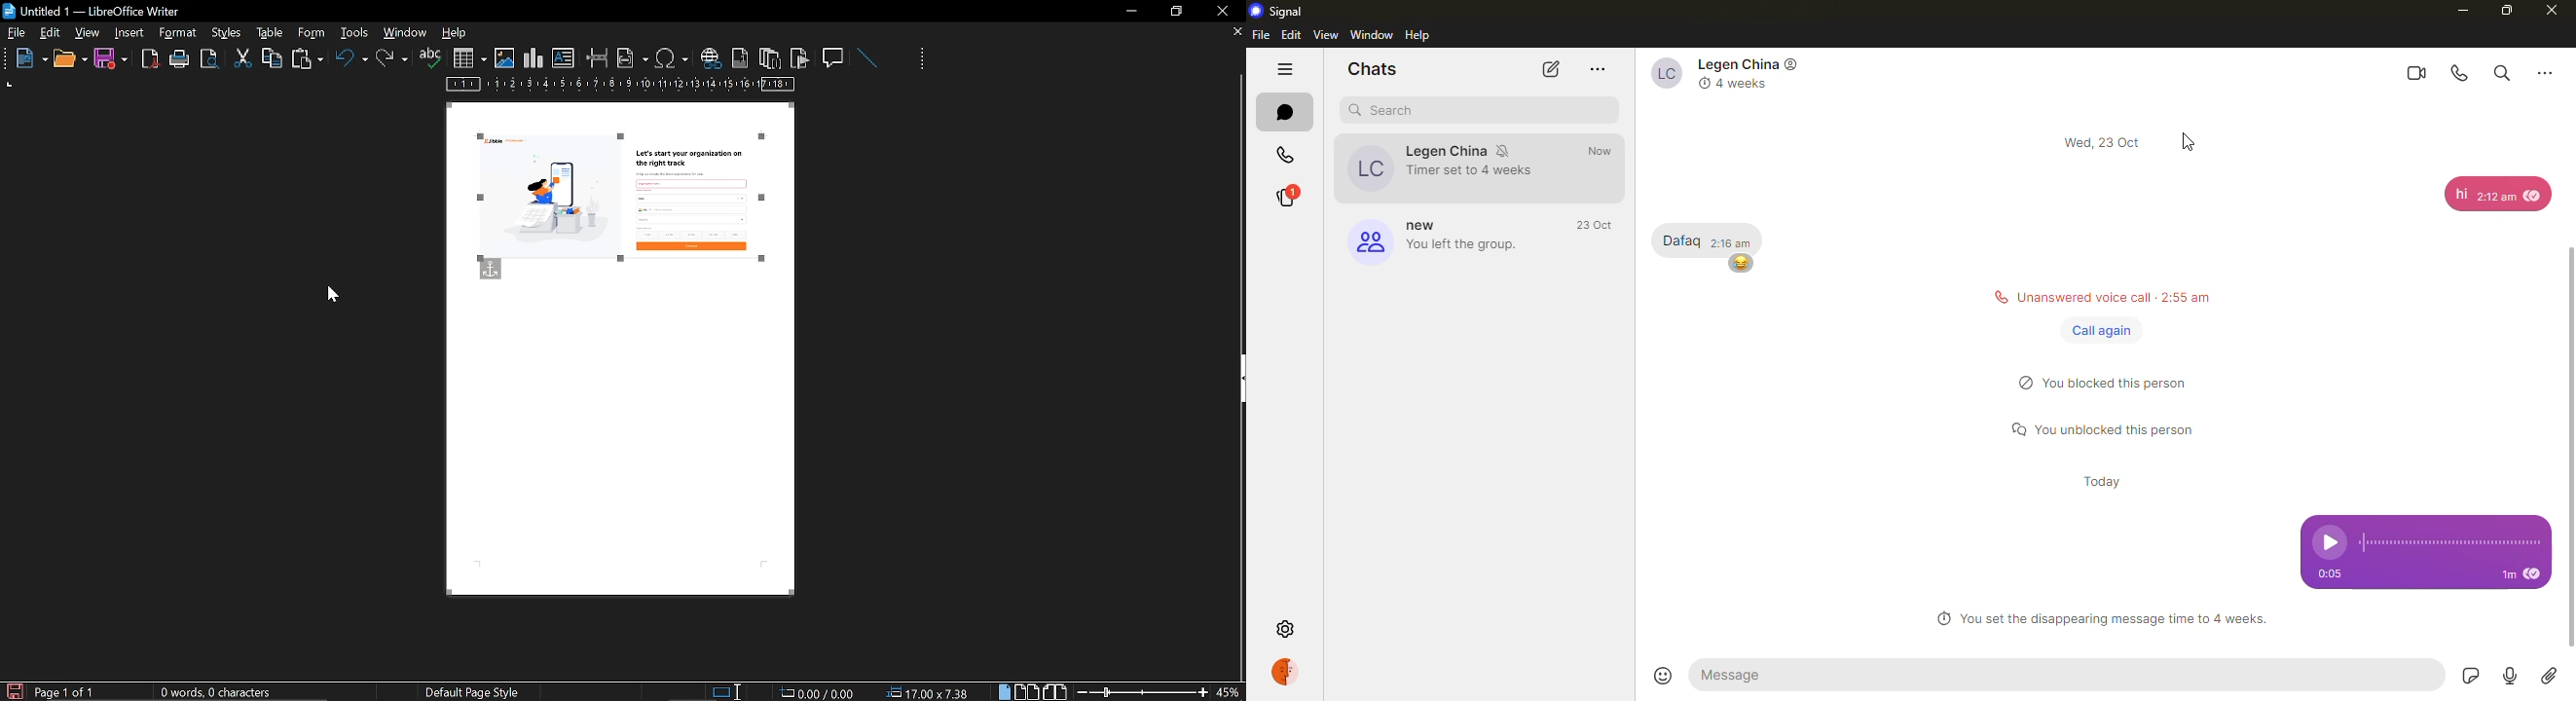 The image size is (2576, 728). Describe the element at coordinates (1221, 11) in the screenshot. I see `close` at that location.